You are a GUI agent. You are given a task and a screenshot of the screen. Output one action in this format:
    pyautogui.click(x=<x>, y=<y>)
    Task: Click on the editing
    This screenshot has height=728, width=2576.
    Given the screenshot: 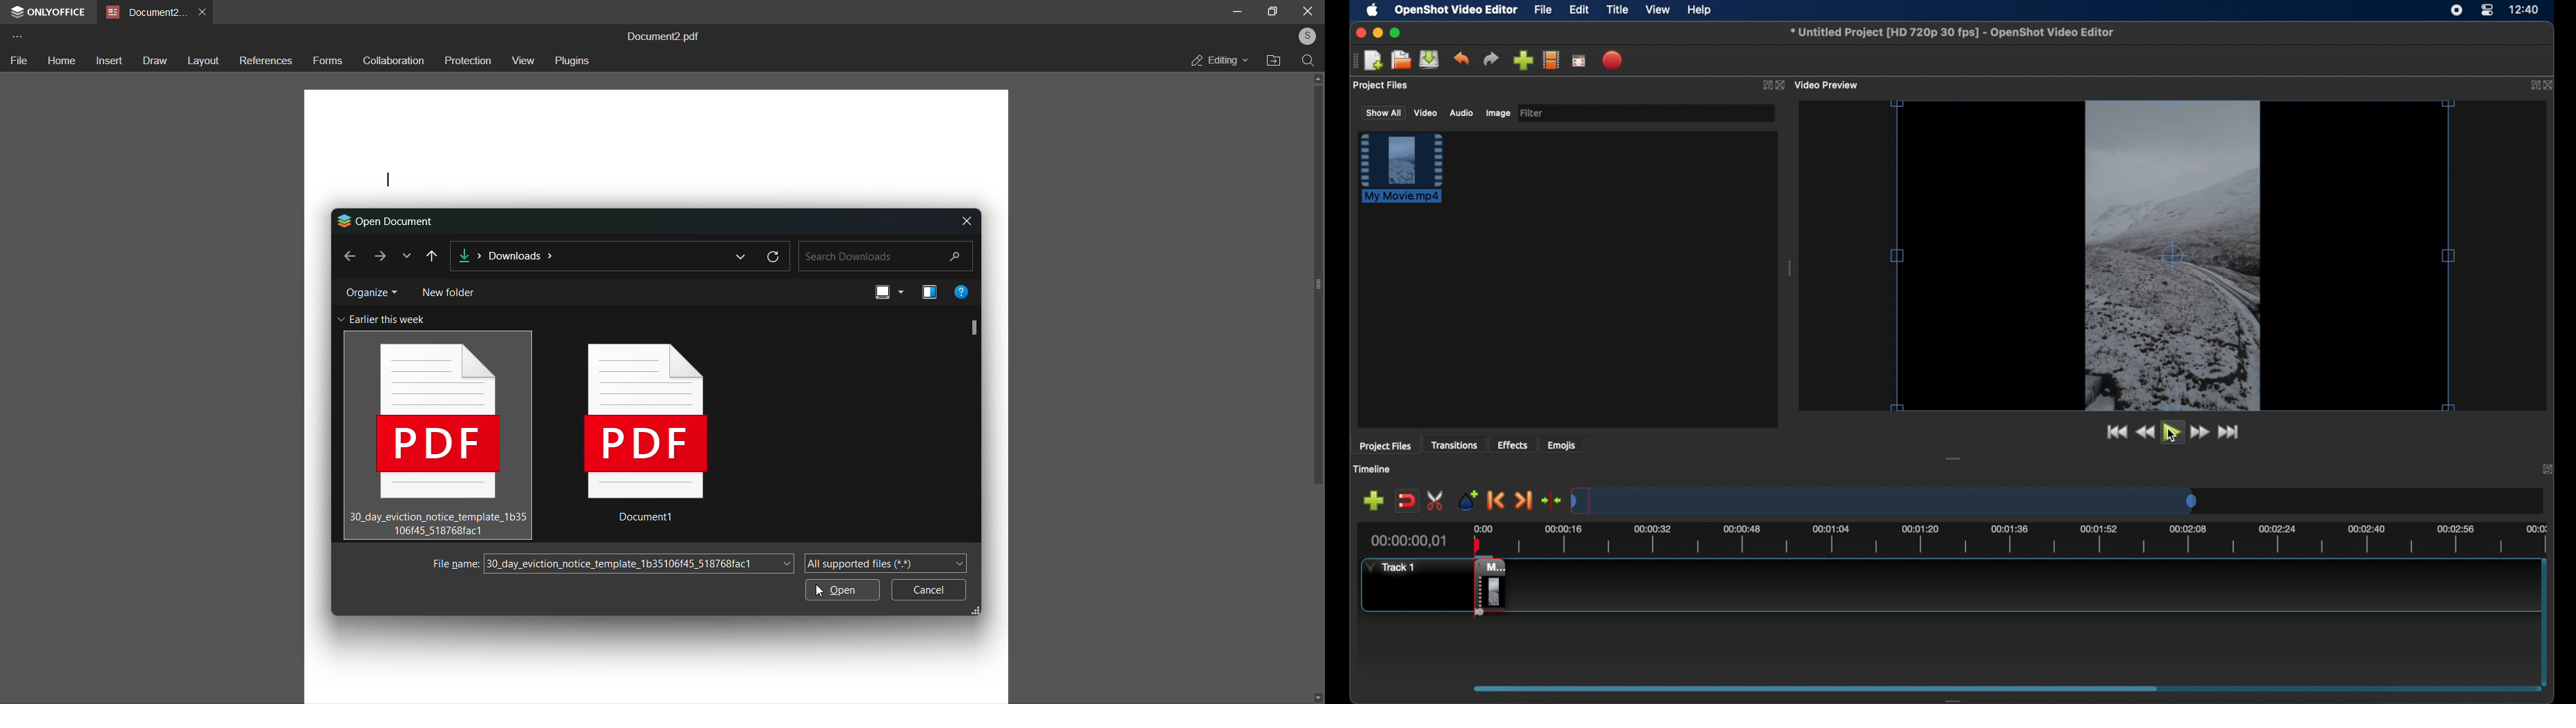 What is the action you would take?
    pyautogui.click(x=1219, y=60)
    